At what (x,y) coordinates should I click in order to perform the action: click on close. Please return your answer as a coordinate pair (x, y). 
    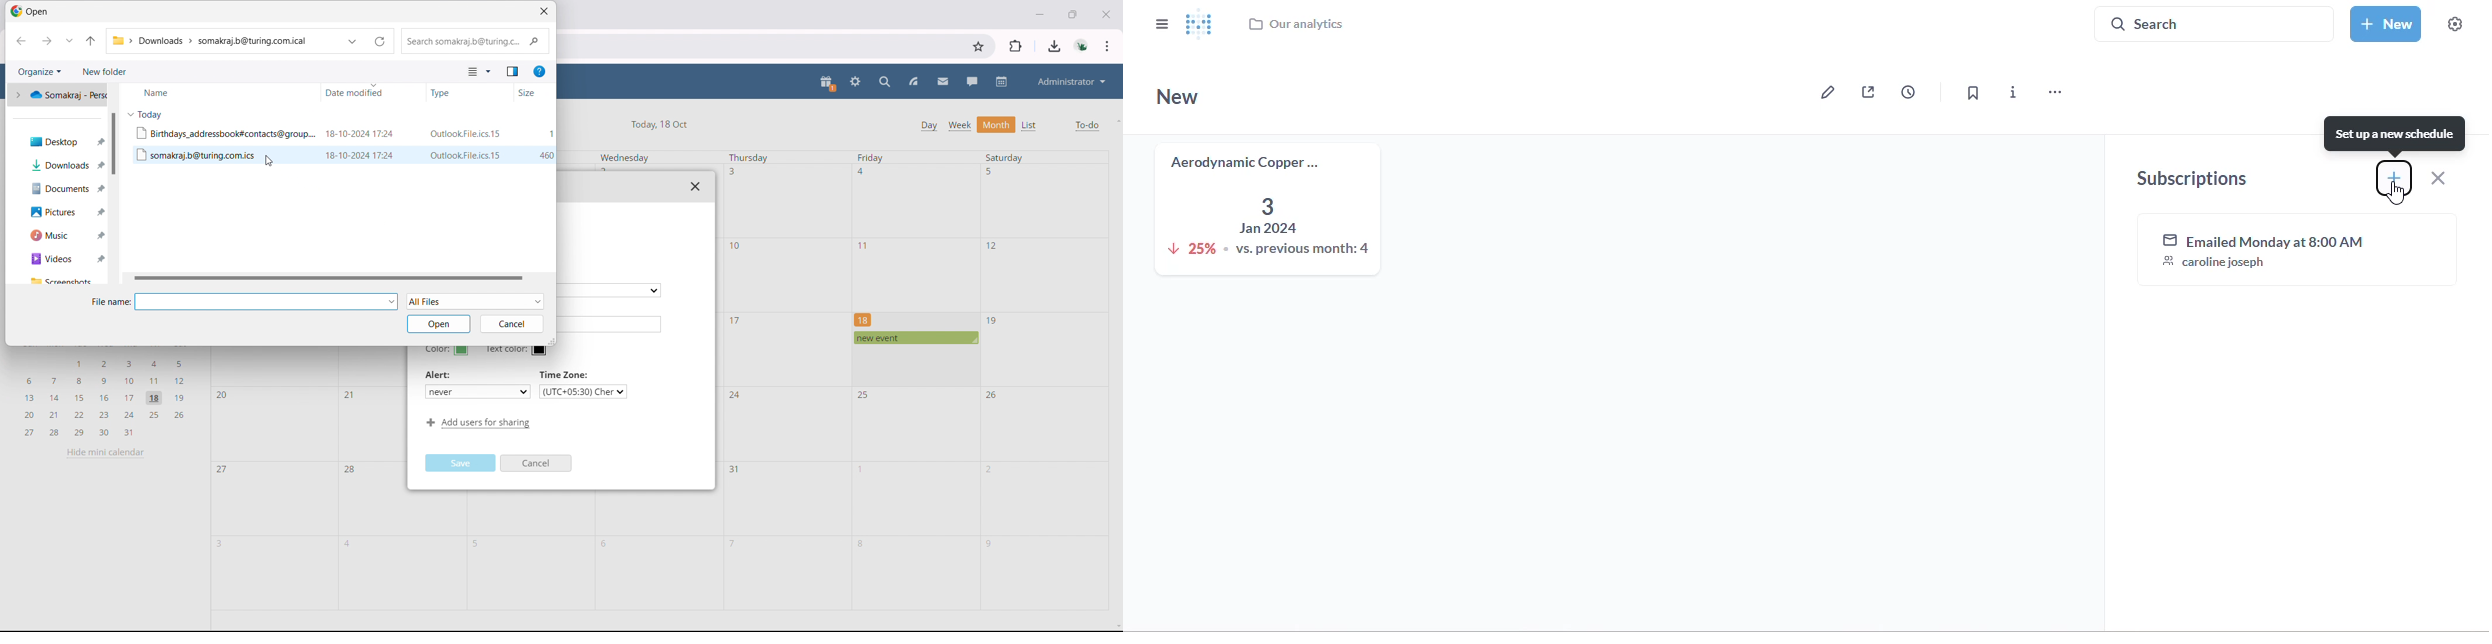
    Looking at the image, I should click on (2438, 177).